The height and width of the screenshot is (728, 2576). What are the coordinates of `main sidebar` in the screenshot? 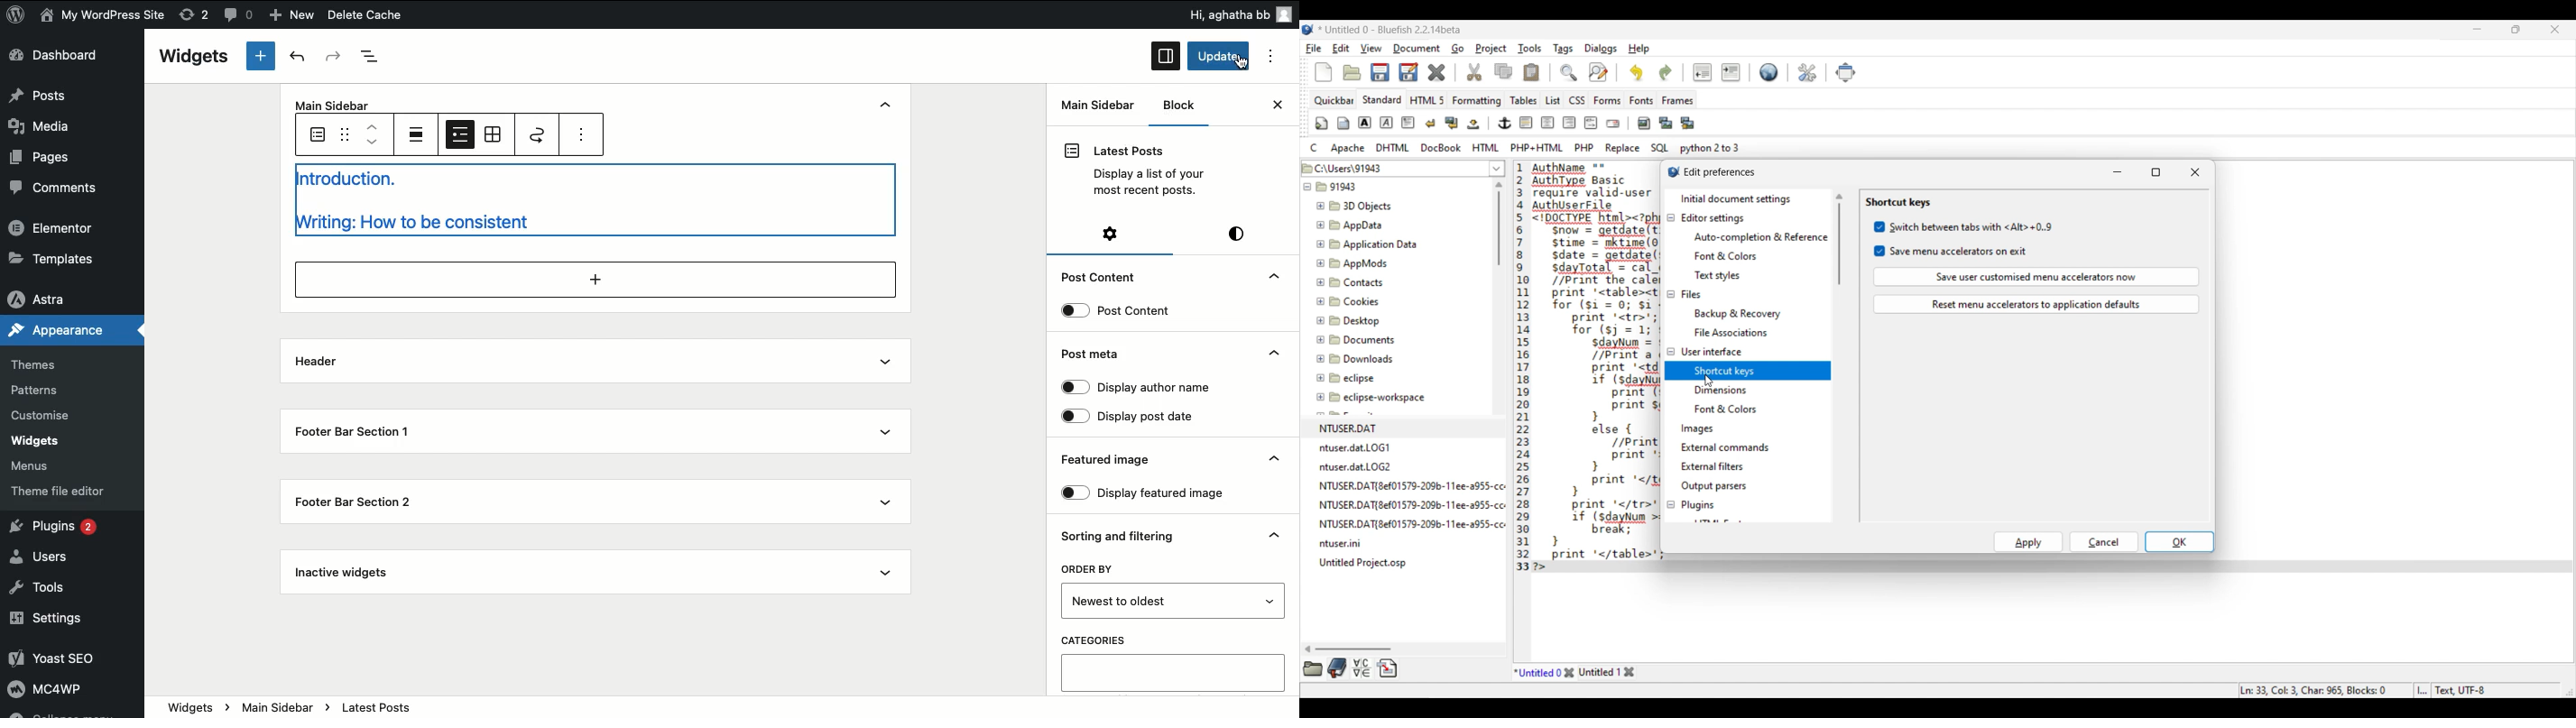 It's located at (274, 708).